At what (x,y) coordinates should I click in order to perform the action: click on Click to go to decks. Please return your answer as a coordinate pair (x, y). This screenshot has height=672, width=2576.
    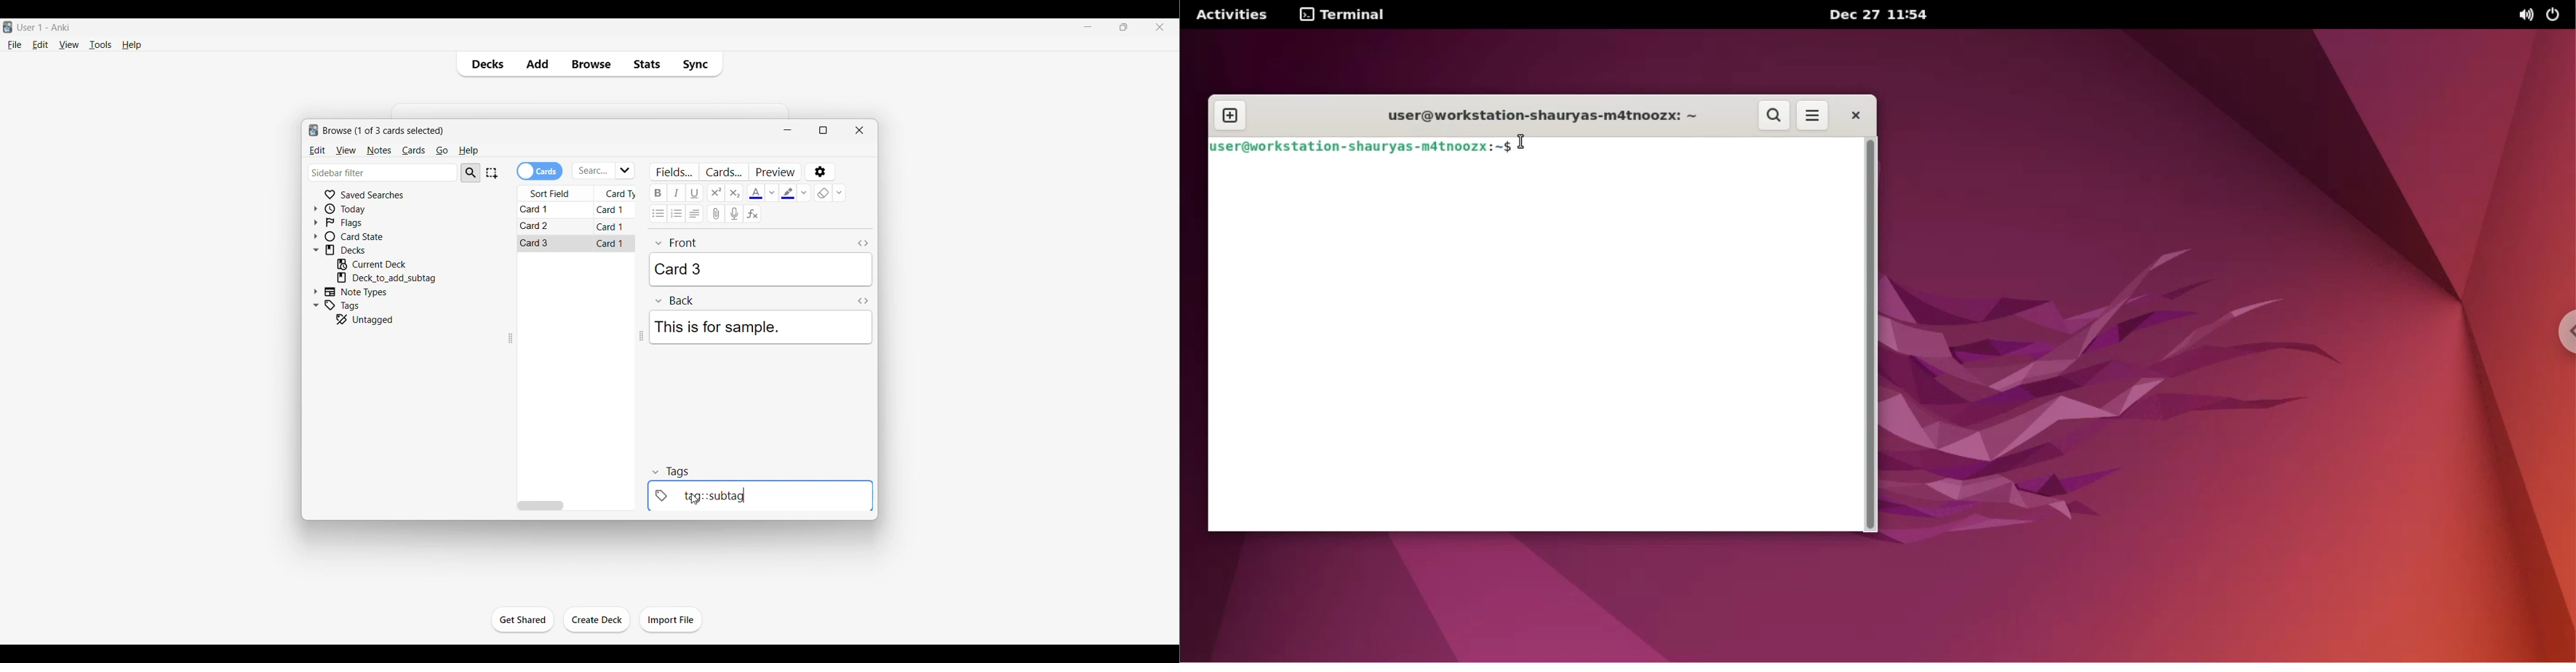
    Looking at the image, I should click on (364, 250).